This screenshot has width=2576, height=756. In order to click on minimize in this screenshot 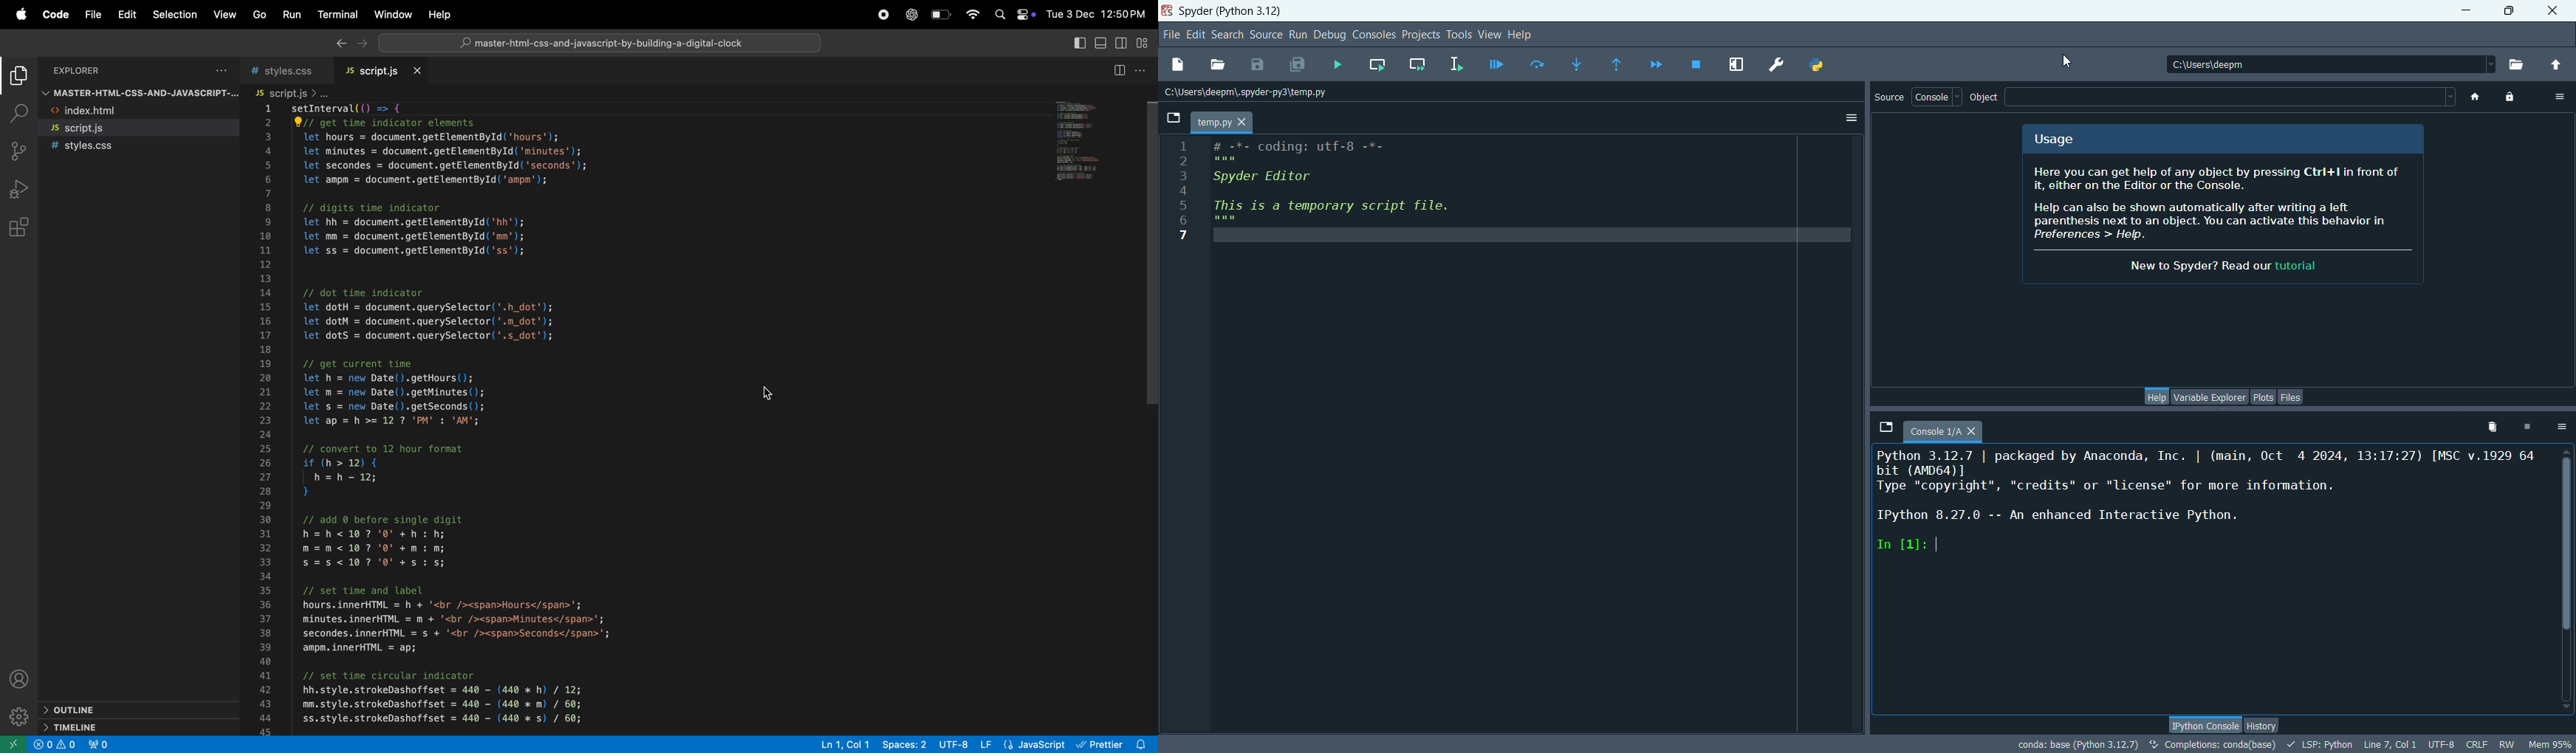, I will do `click(2470, 9)`.